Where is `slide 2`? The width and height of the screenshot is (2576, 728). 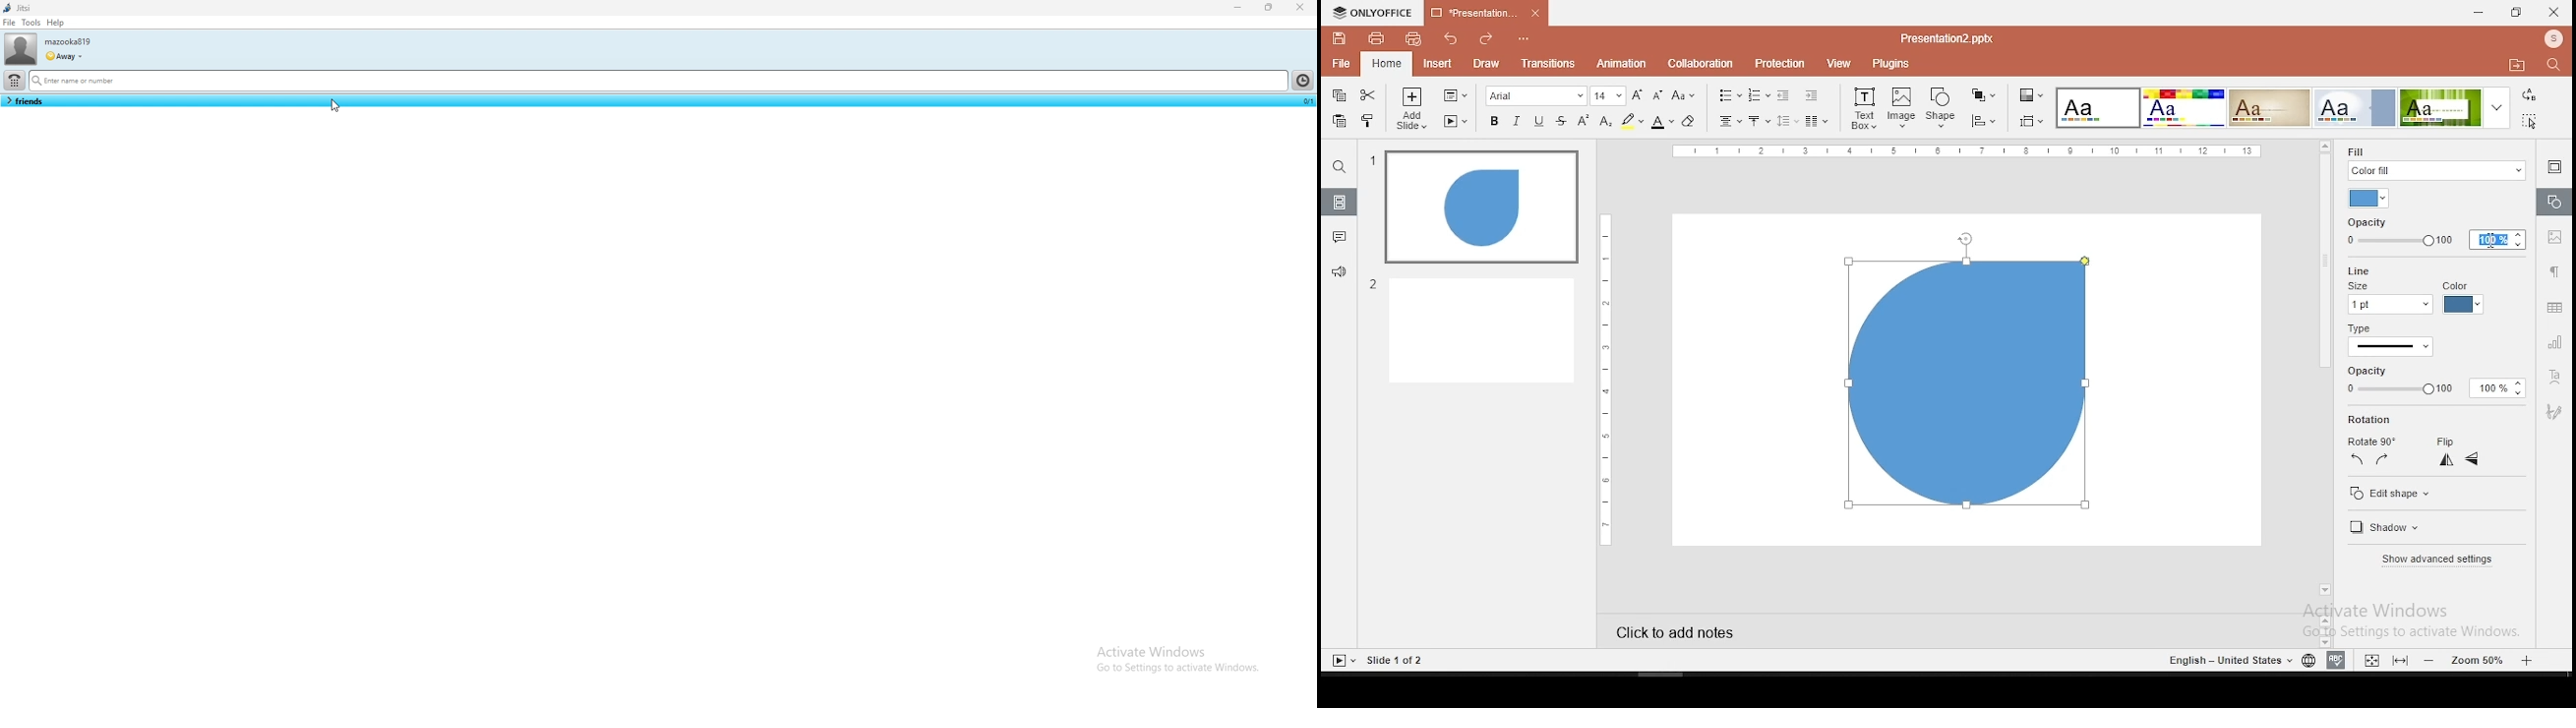
slide 2 is located at coordinates (1471, 329).